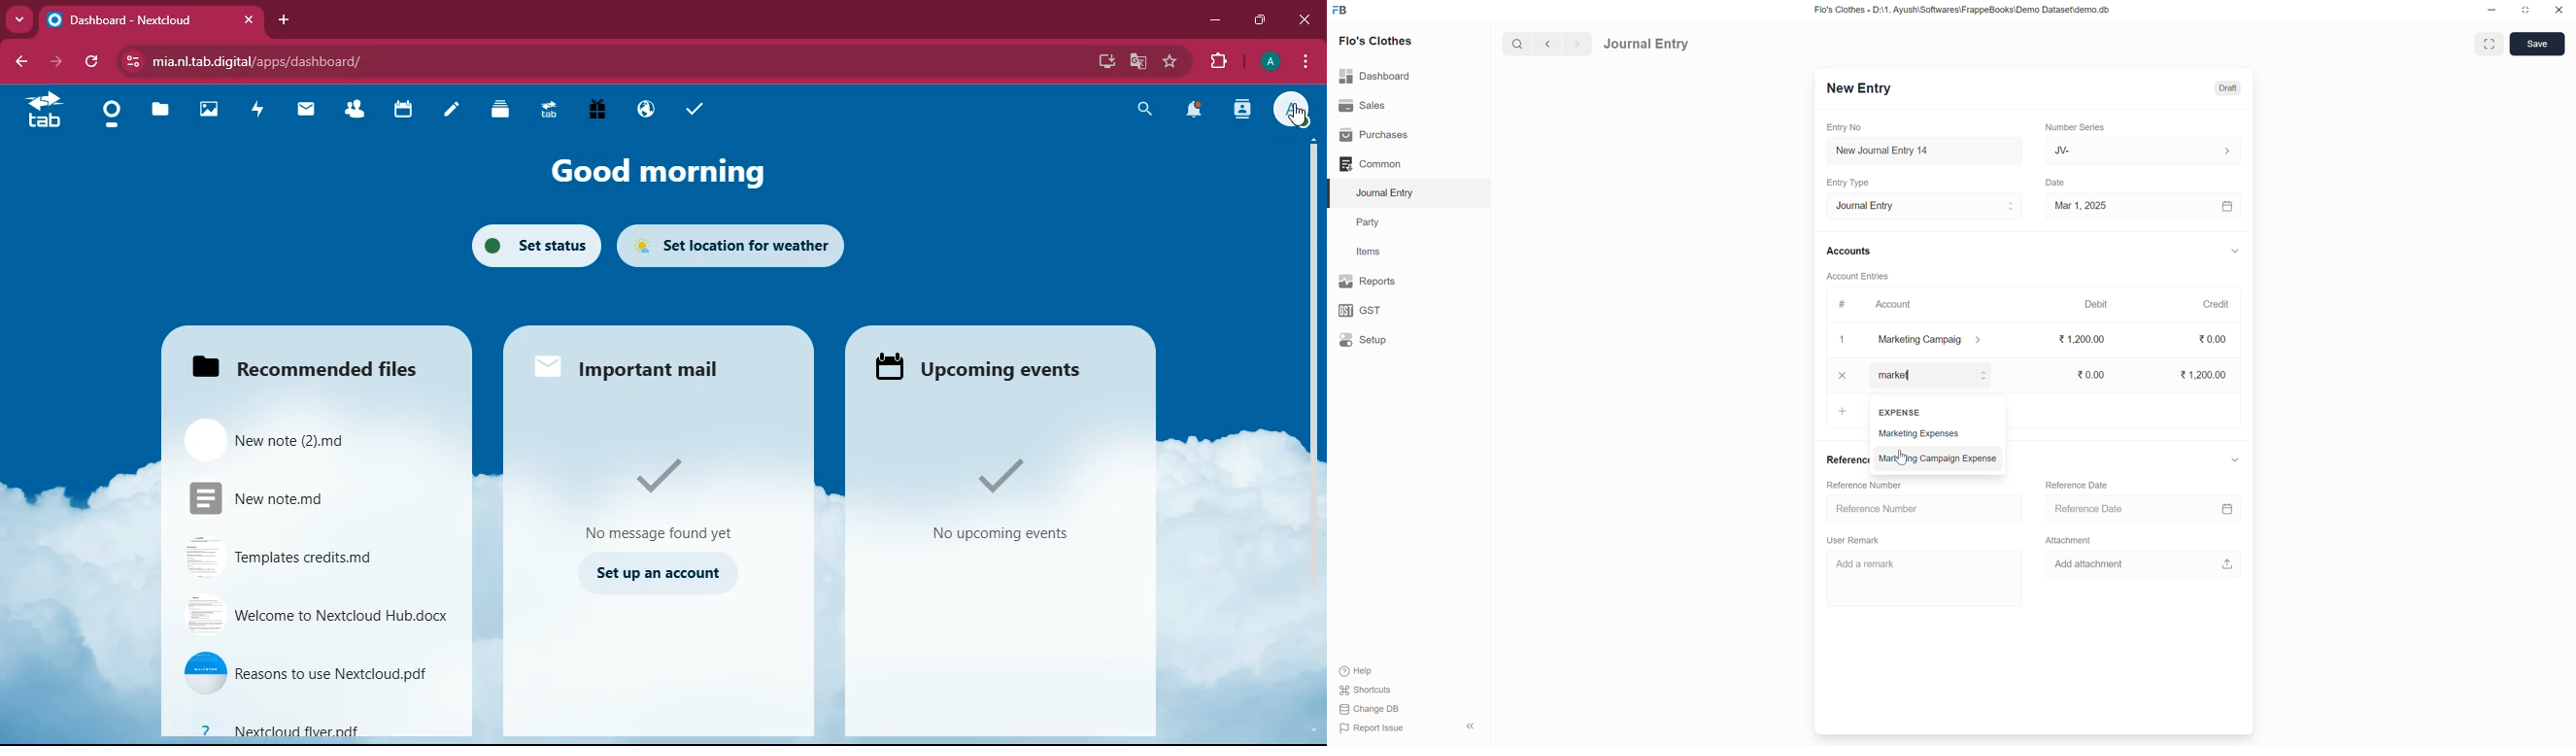 The image size is (2576, 756). What do you see at coordinates (1934, 432) in the screenshot?
I see `marketing expenses` at bounding box center [1934, 432].